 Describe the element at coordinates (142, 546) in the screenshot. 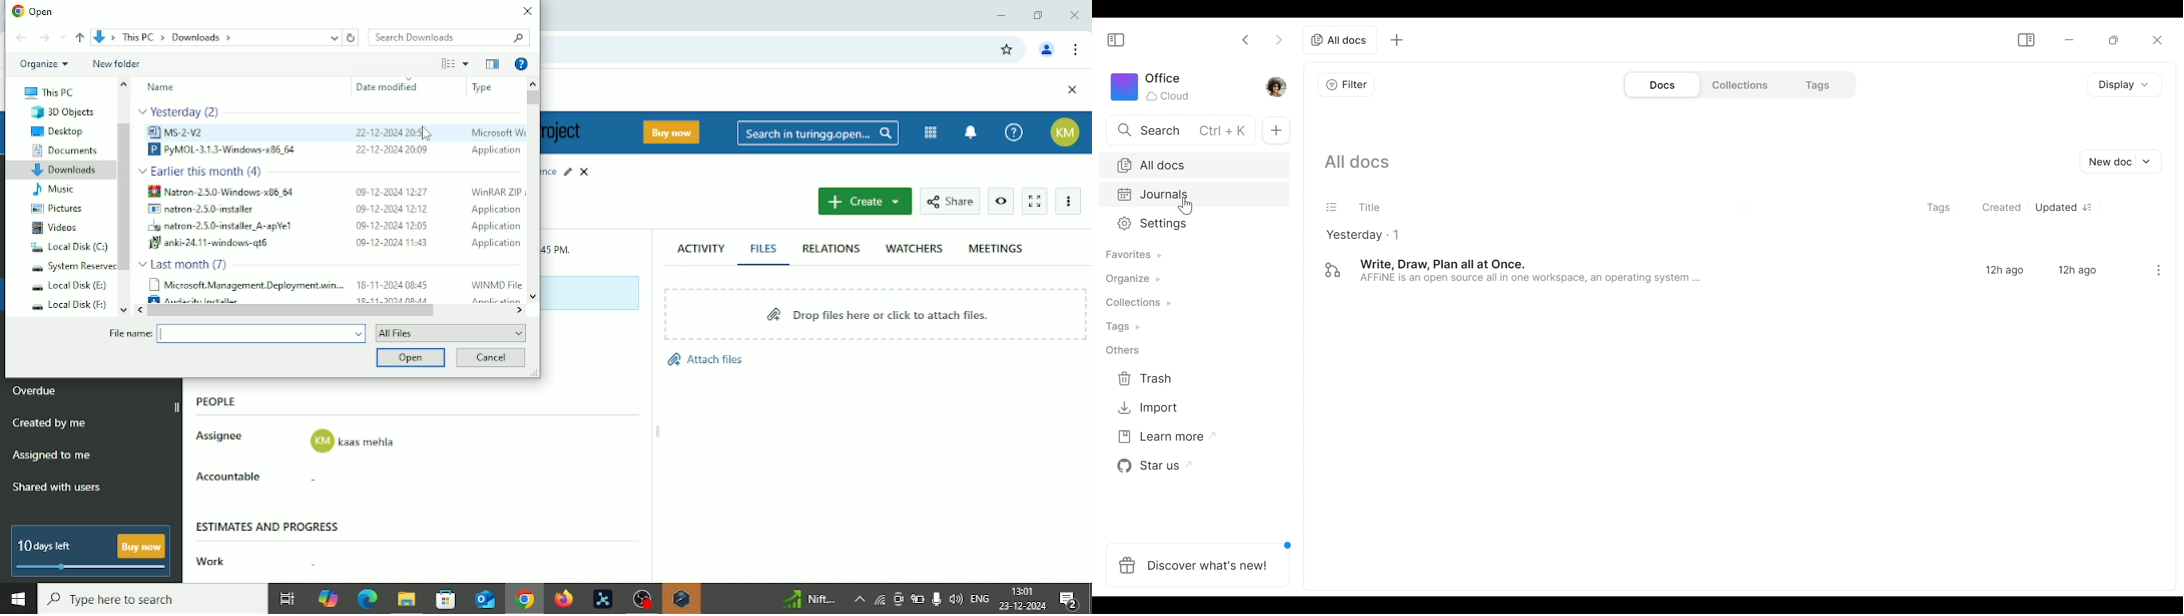

I see `buy now` at that location.